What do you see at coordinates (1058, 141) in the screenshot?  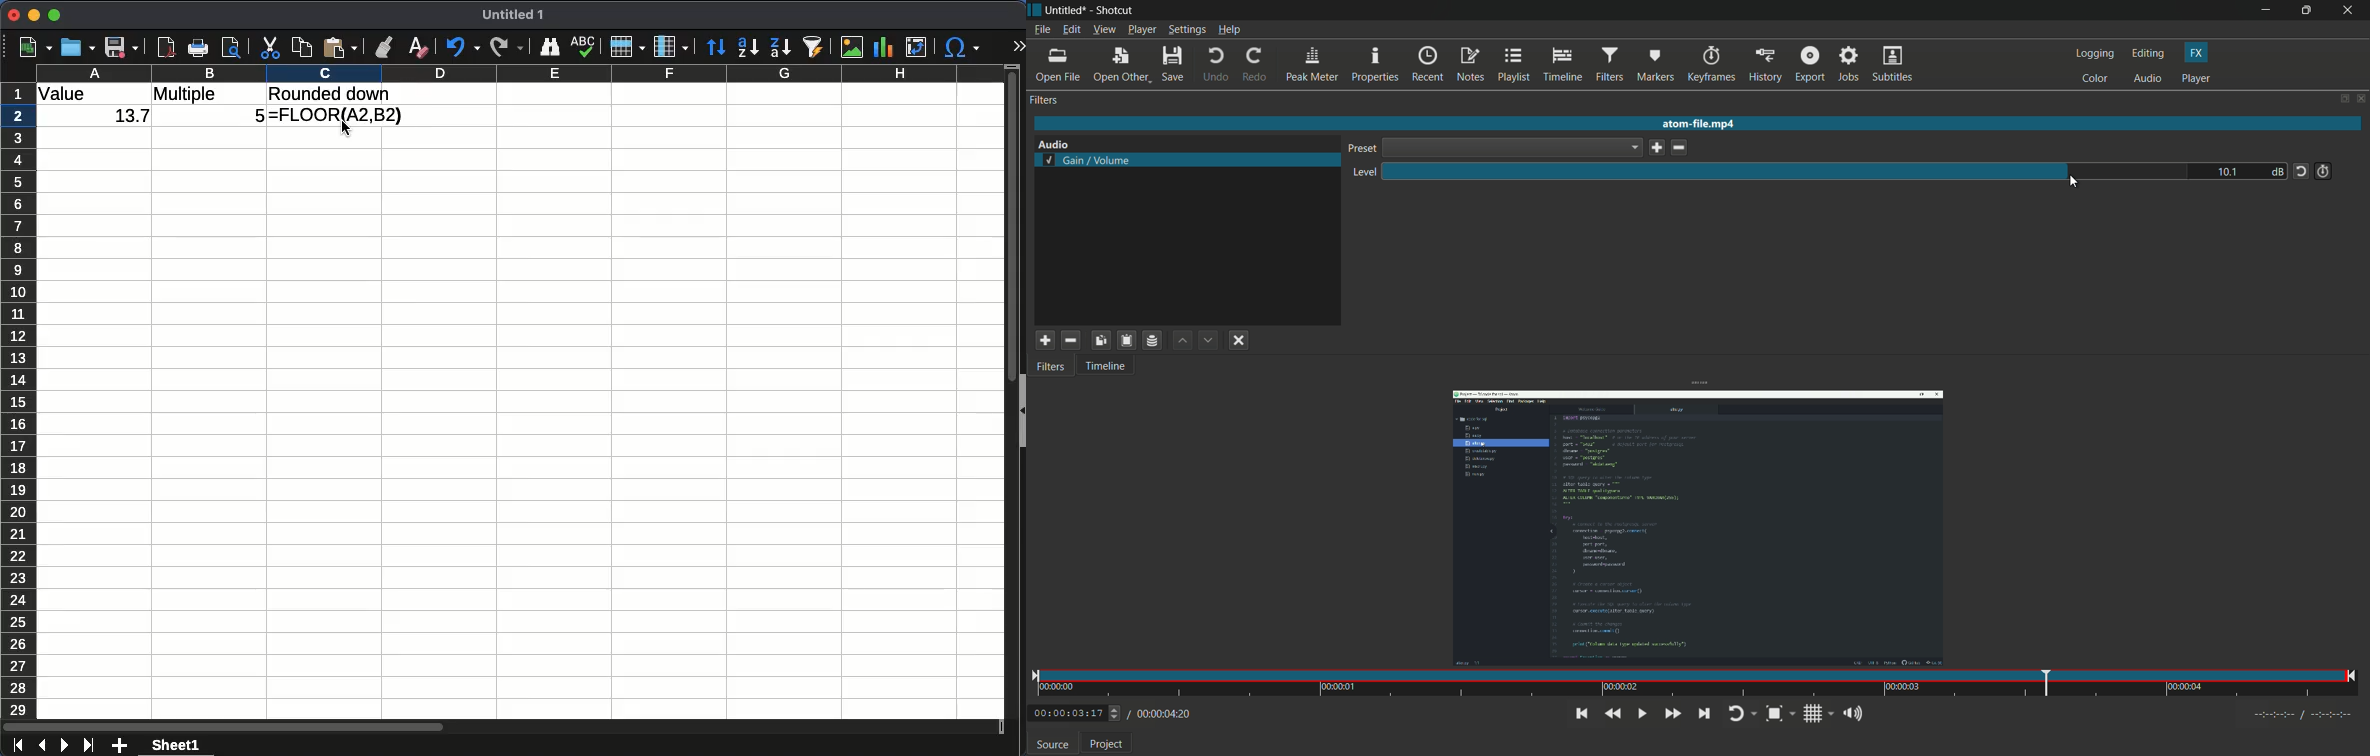 I see `Audio` at bounding box center [1058, 141].